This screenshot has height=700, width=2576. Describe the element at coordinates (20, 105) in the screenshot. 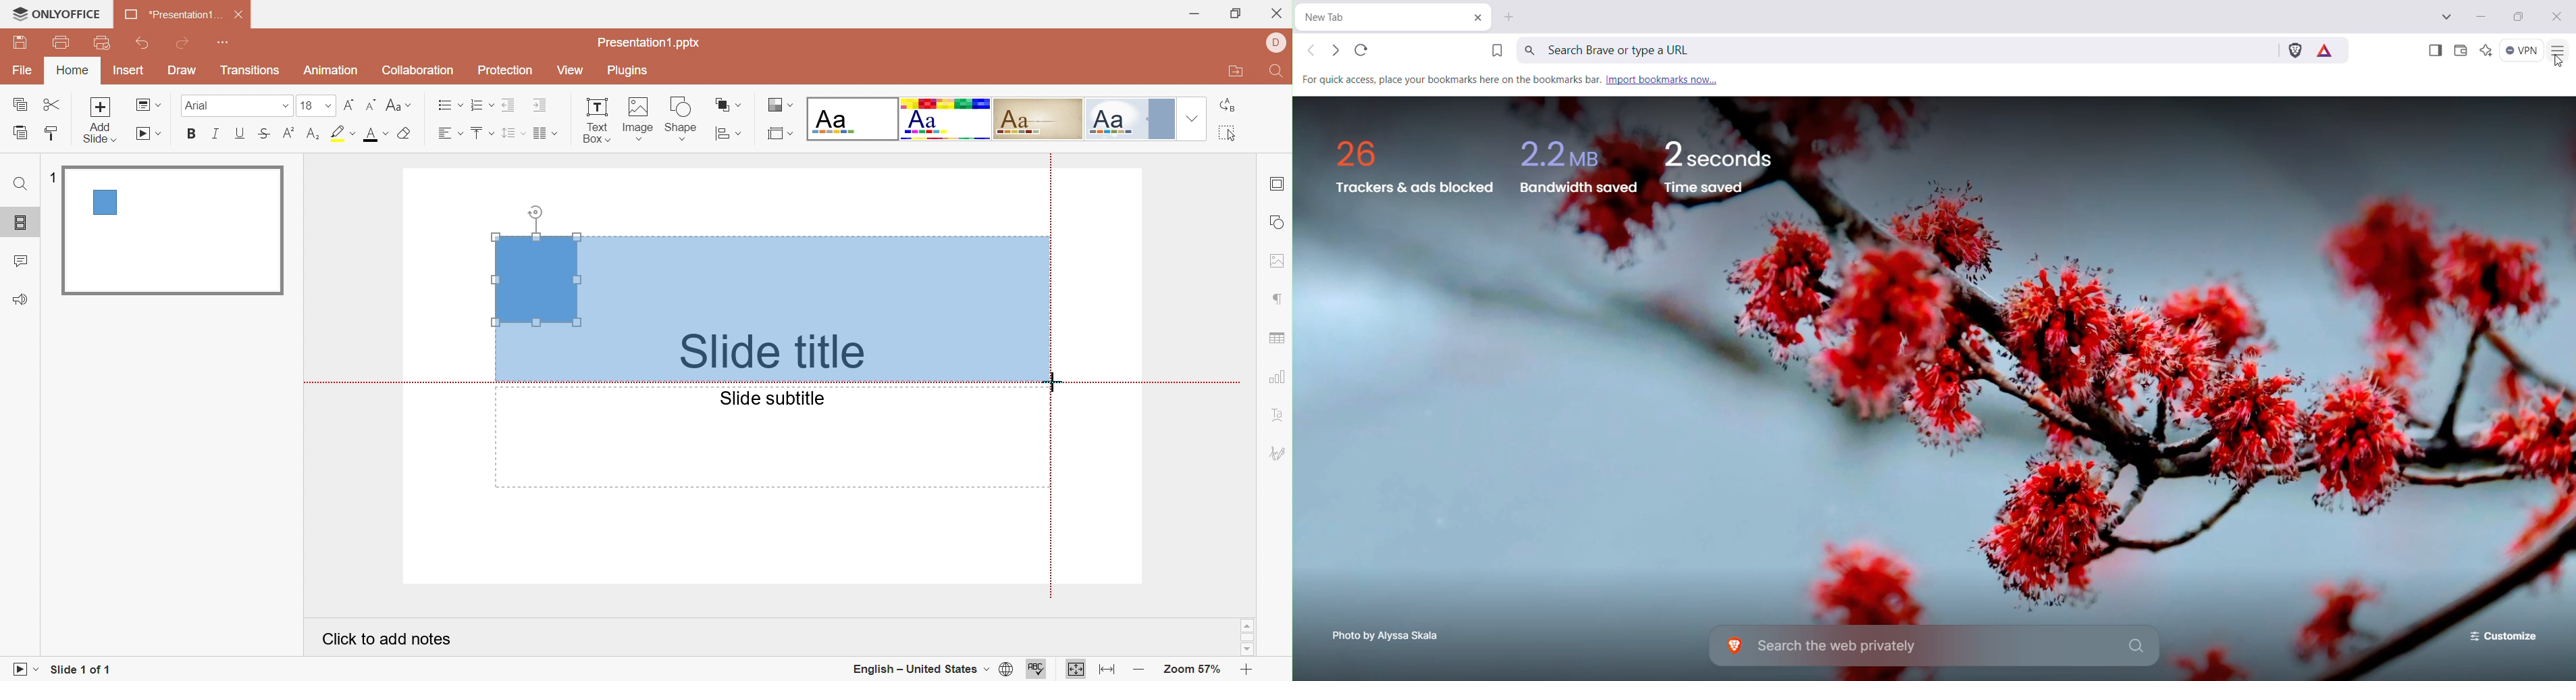

I see `Copy` at that location.